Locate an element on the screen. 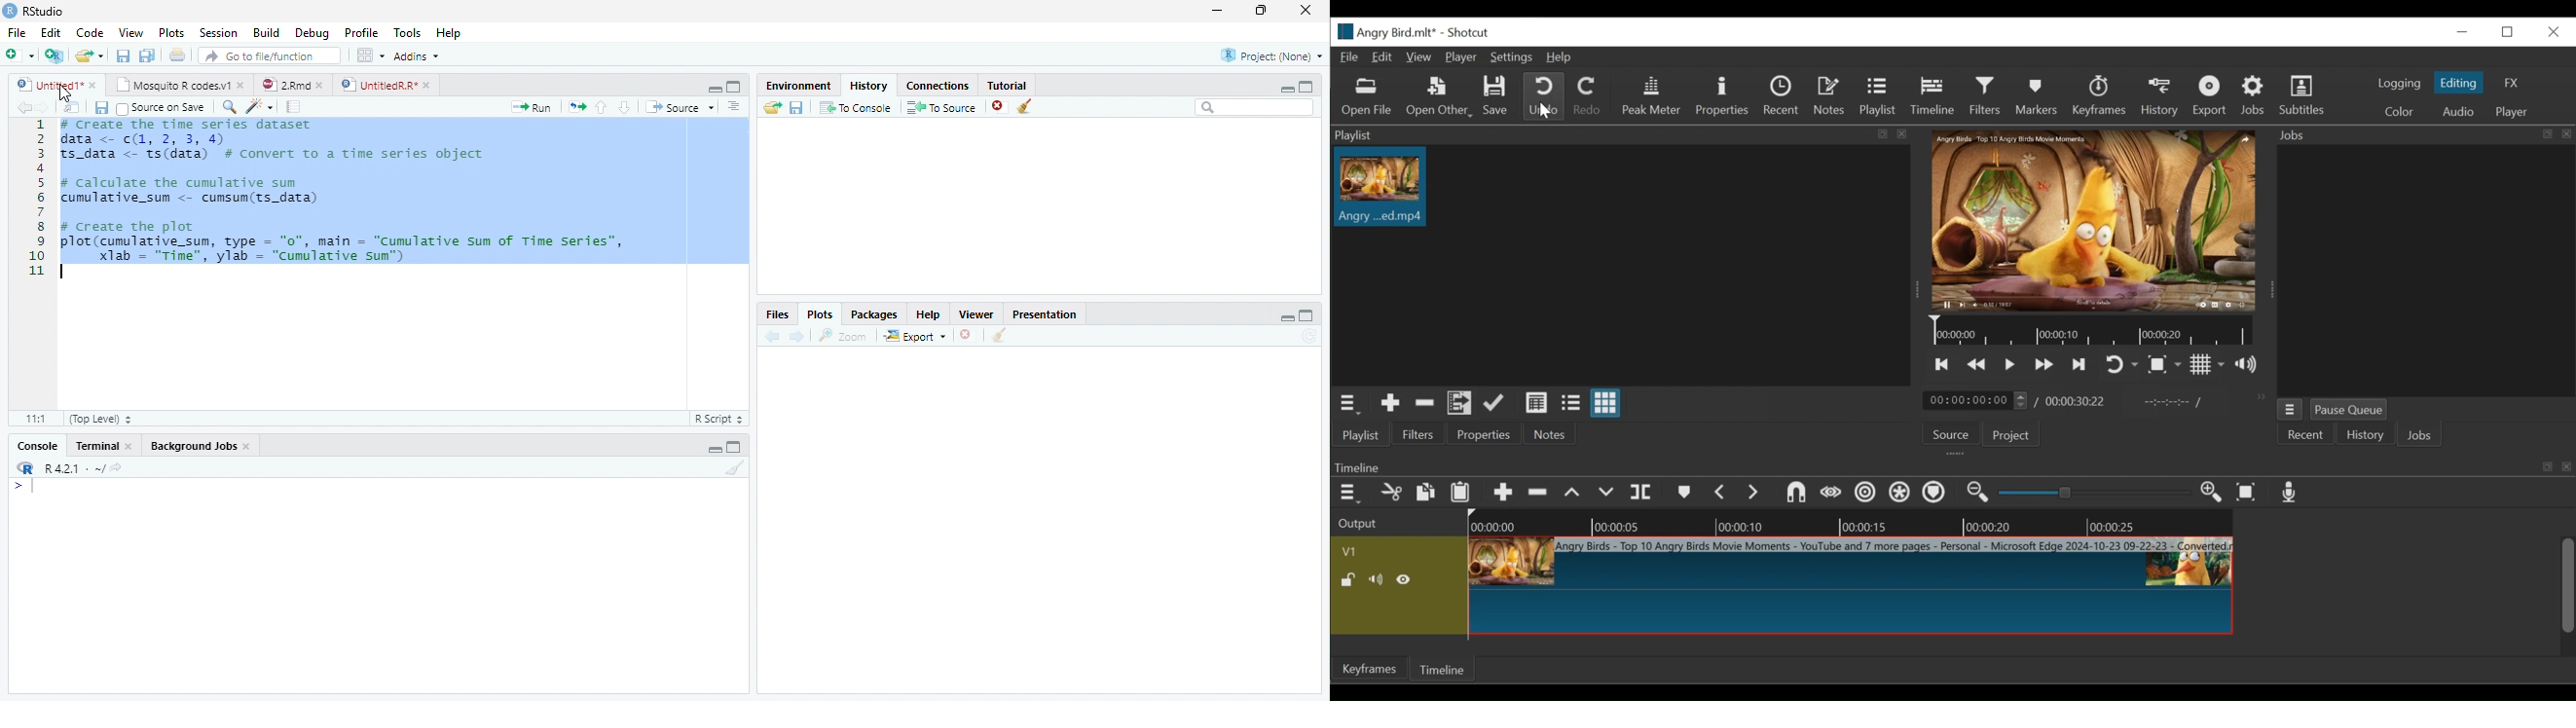  previous marker is located at coordinates (1721, 492).